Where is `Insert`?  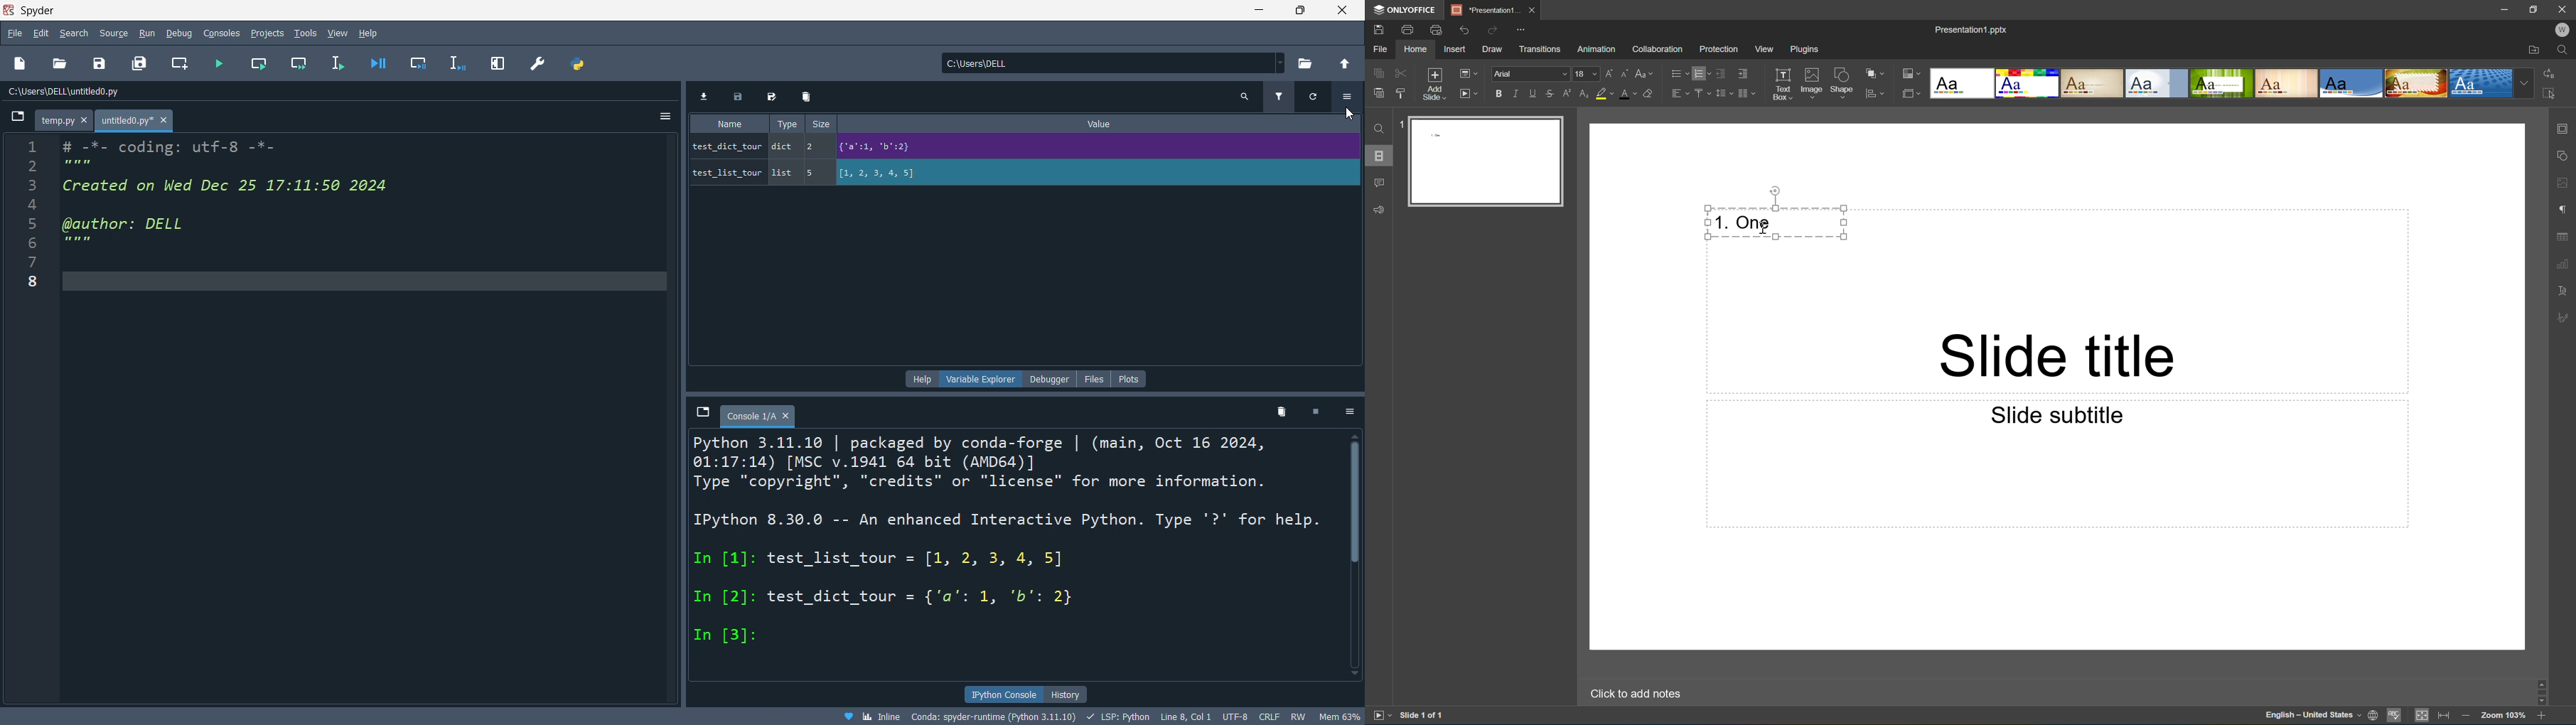
Insert is located at coordinates (1454, 49).